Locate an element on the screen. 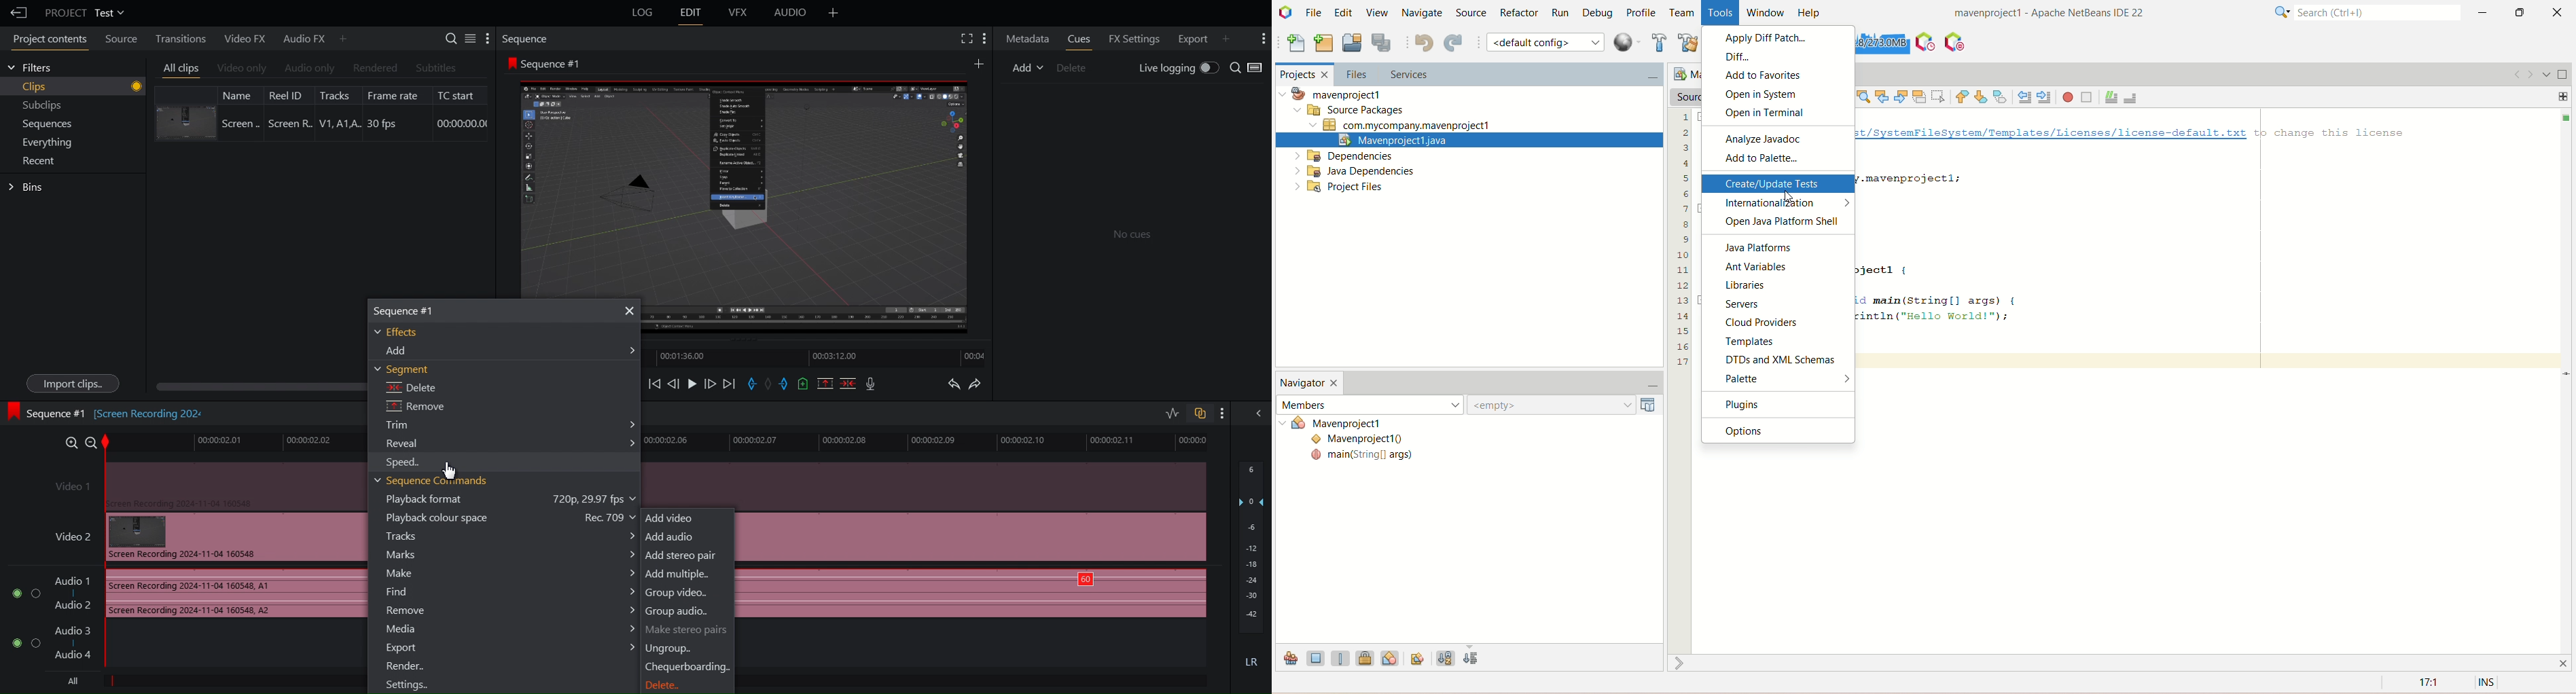 Image resolution: width=2576 pixels, height=700 pixels. Make stereo pairs is located at coordinates (688, 630).